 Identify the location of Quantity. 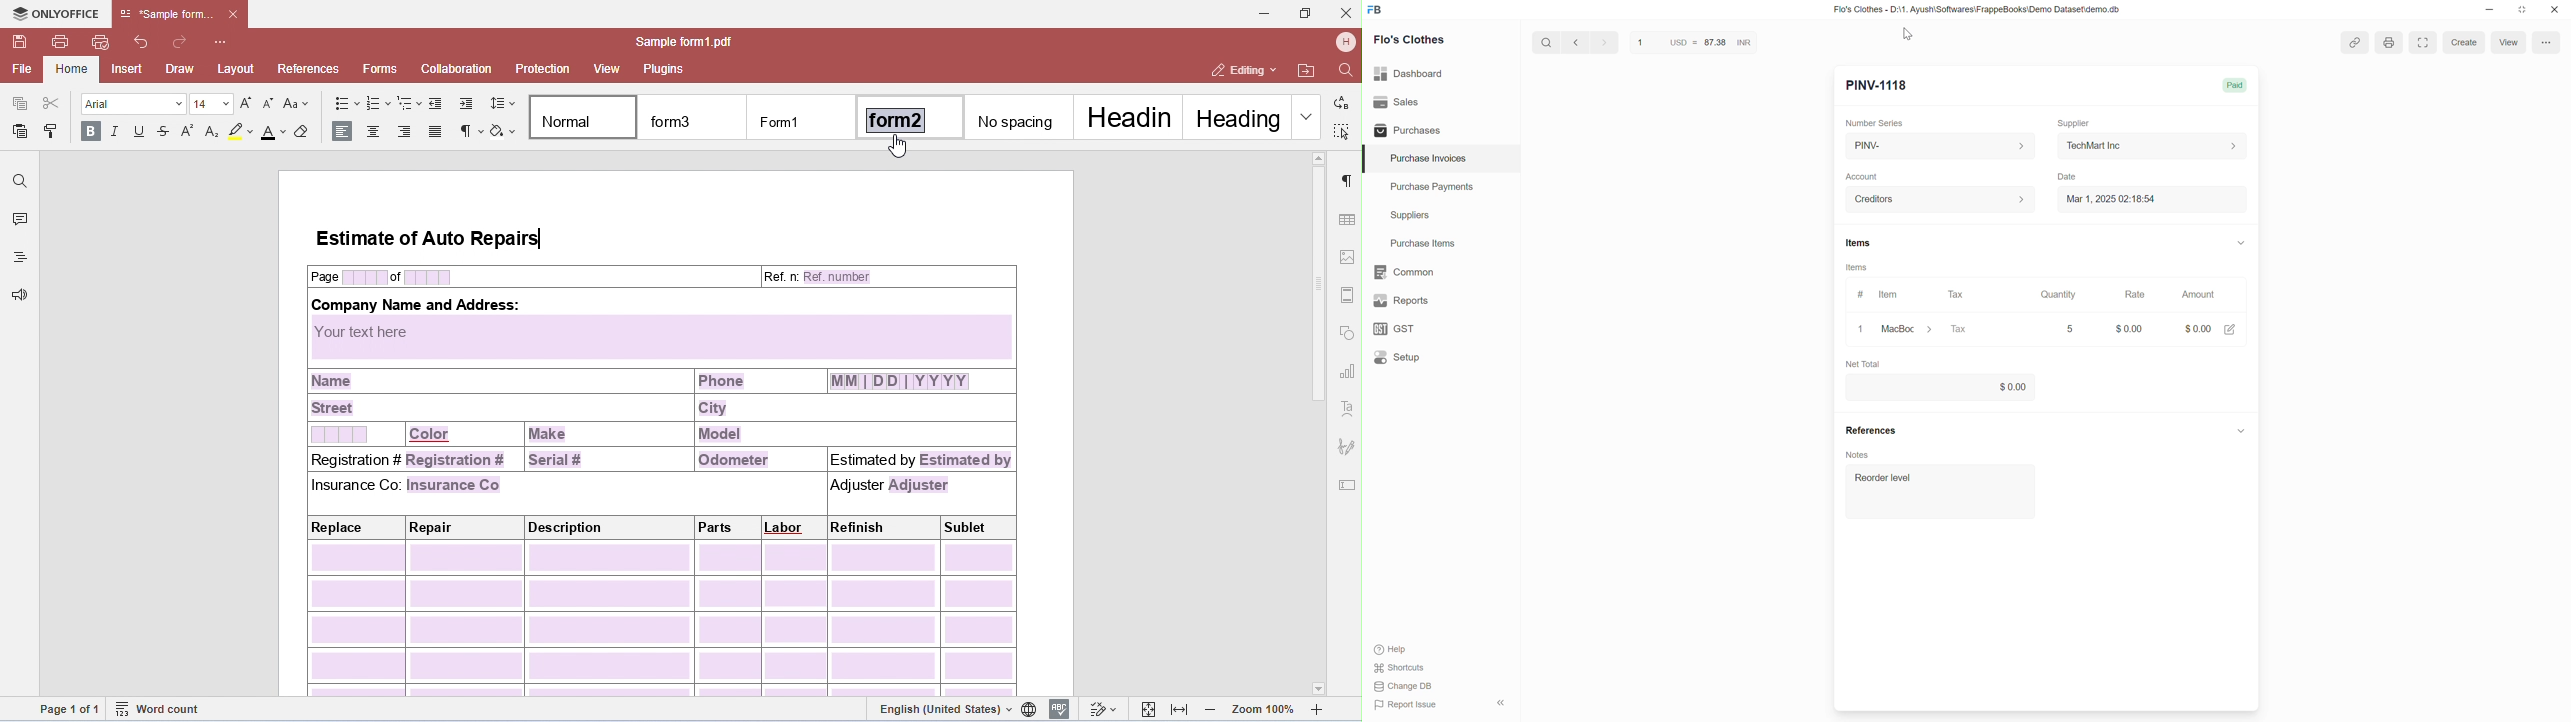
(2057, 294).